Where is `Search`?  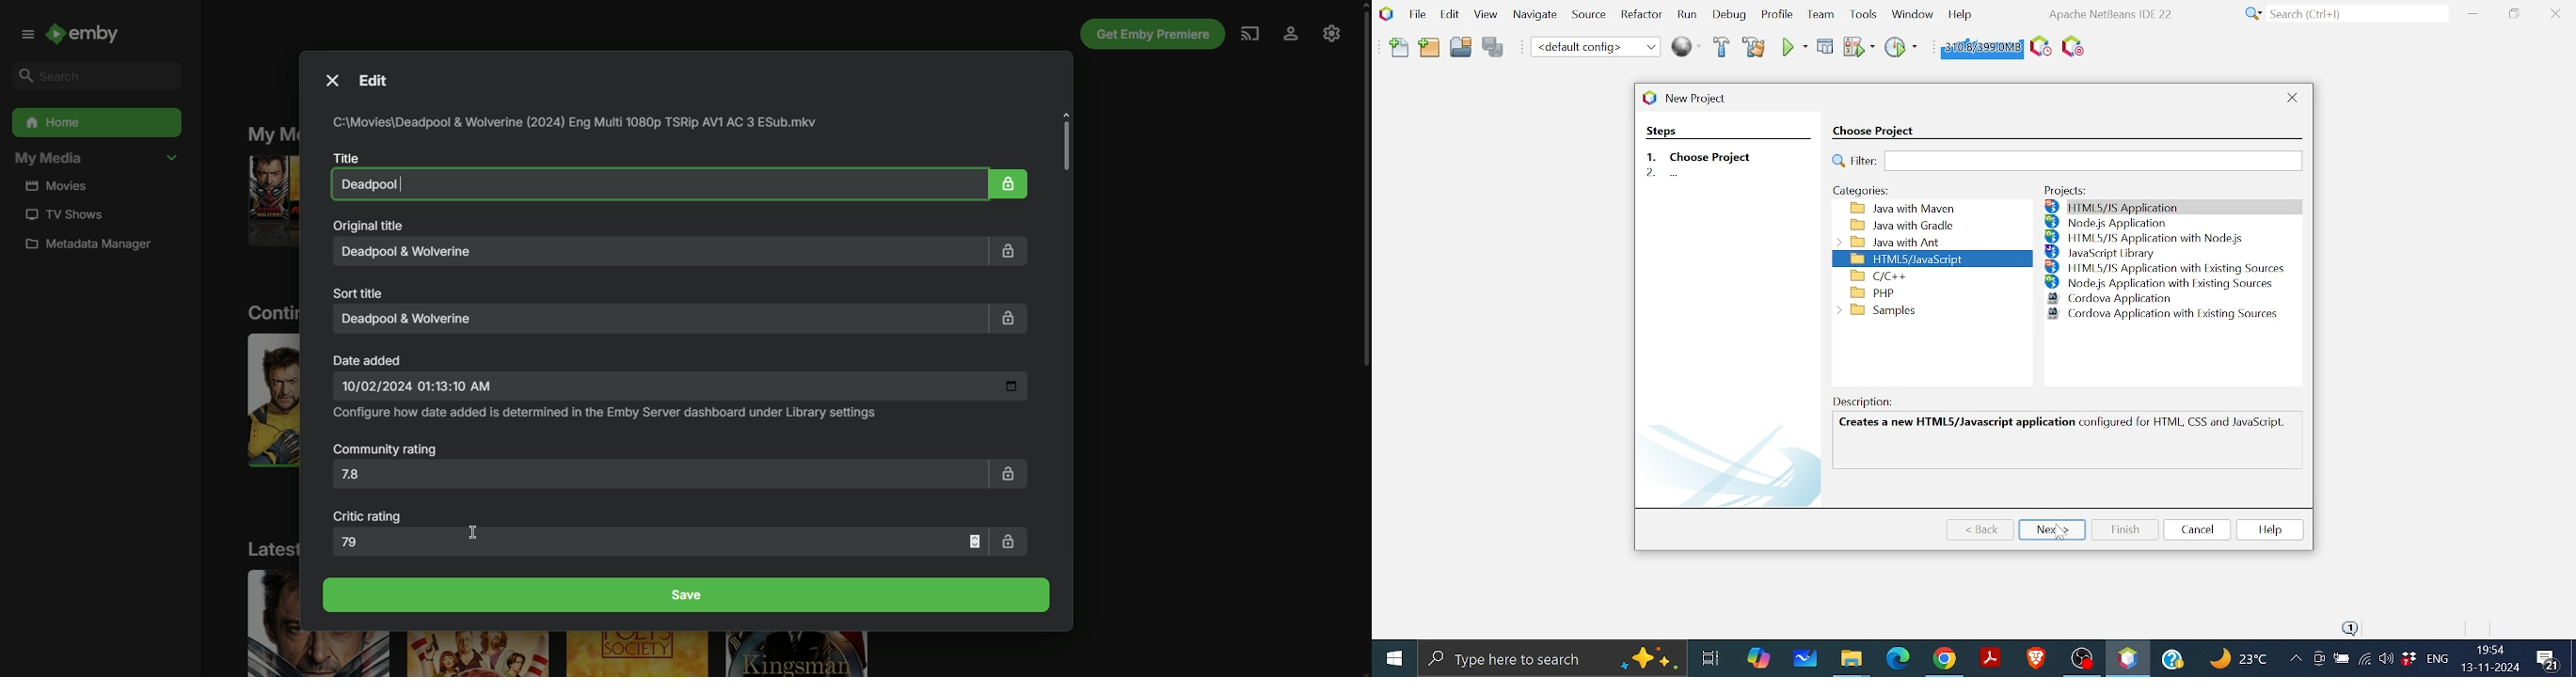
Search is located at coordinates (92, 75).